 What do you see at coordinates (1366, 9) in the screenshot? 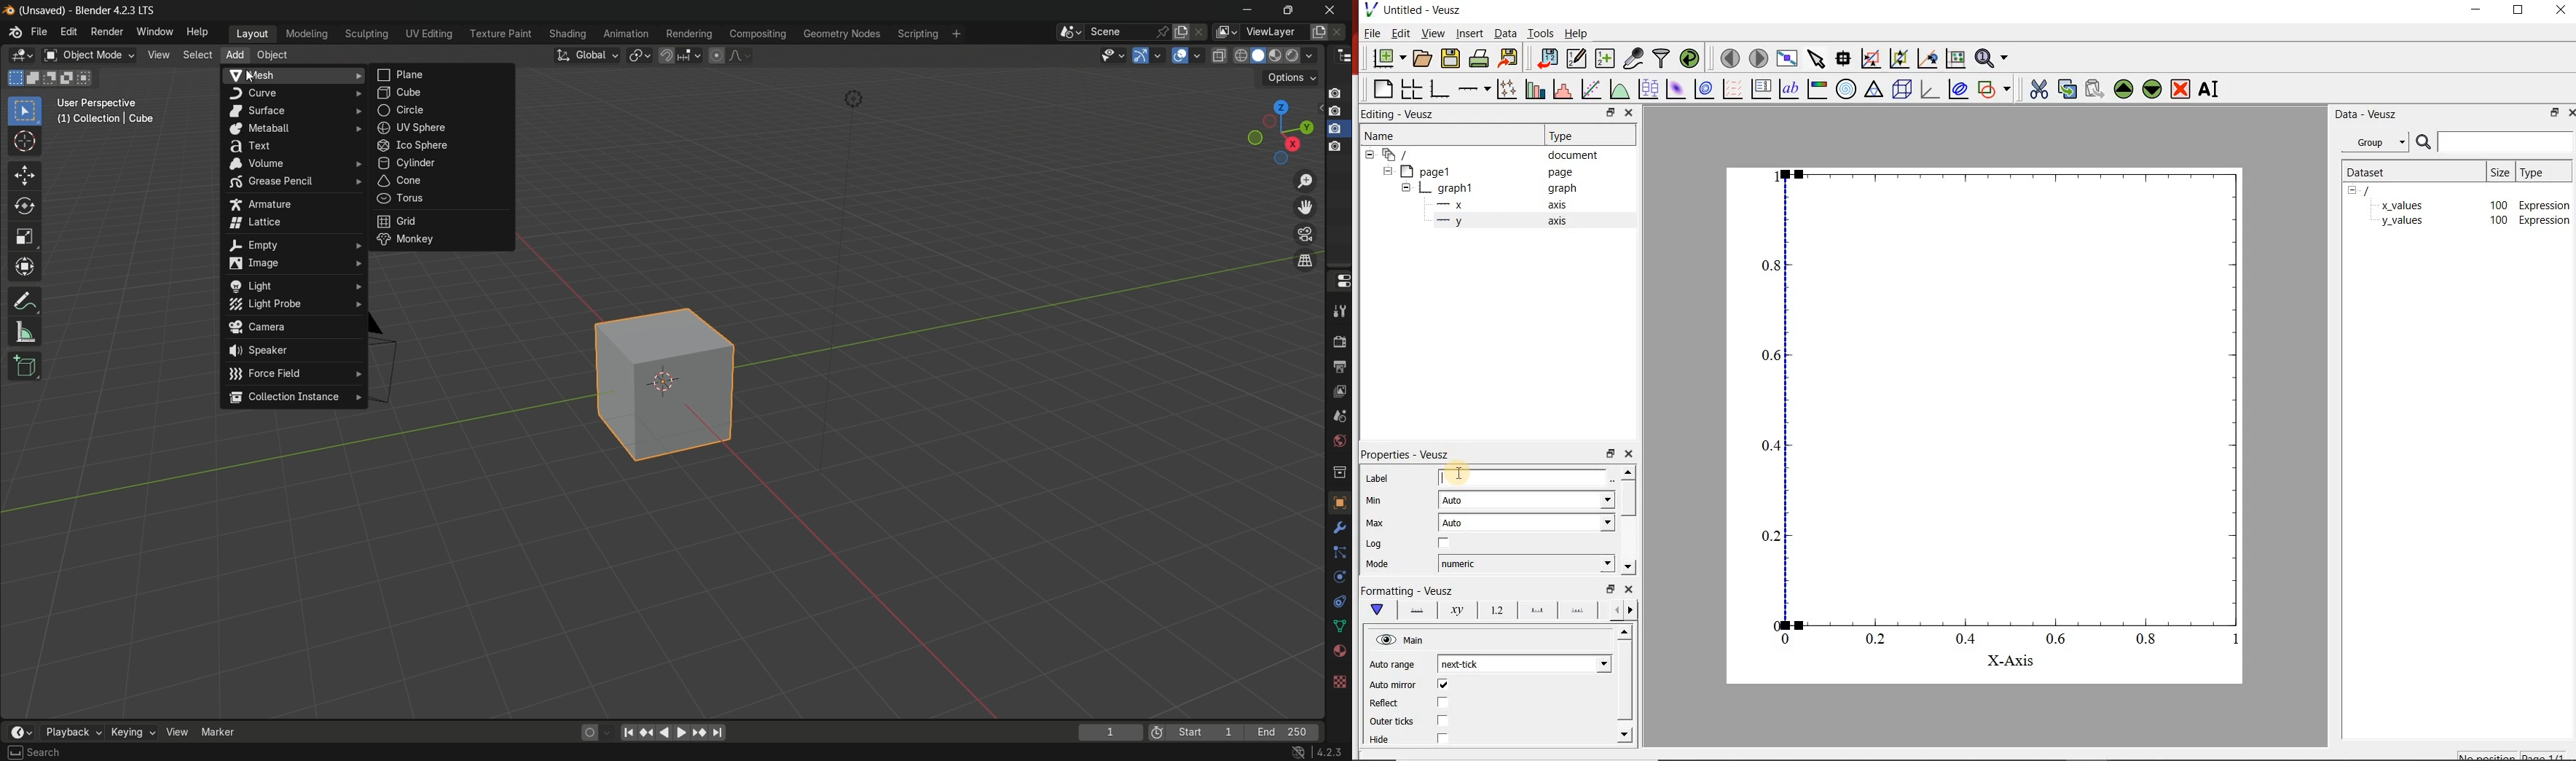
I see `veusz logo` at bounding box center [1366, 9].